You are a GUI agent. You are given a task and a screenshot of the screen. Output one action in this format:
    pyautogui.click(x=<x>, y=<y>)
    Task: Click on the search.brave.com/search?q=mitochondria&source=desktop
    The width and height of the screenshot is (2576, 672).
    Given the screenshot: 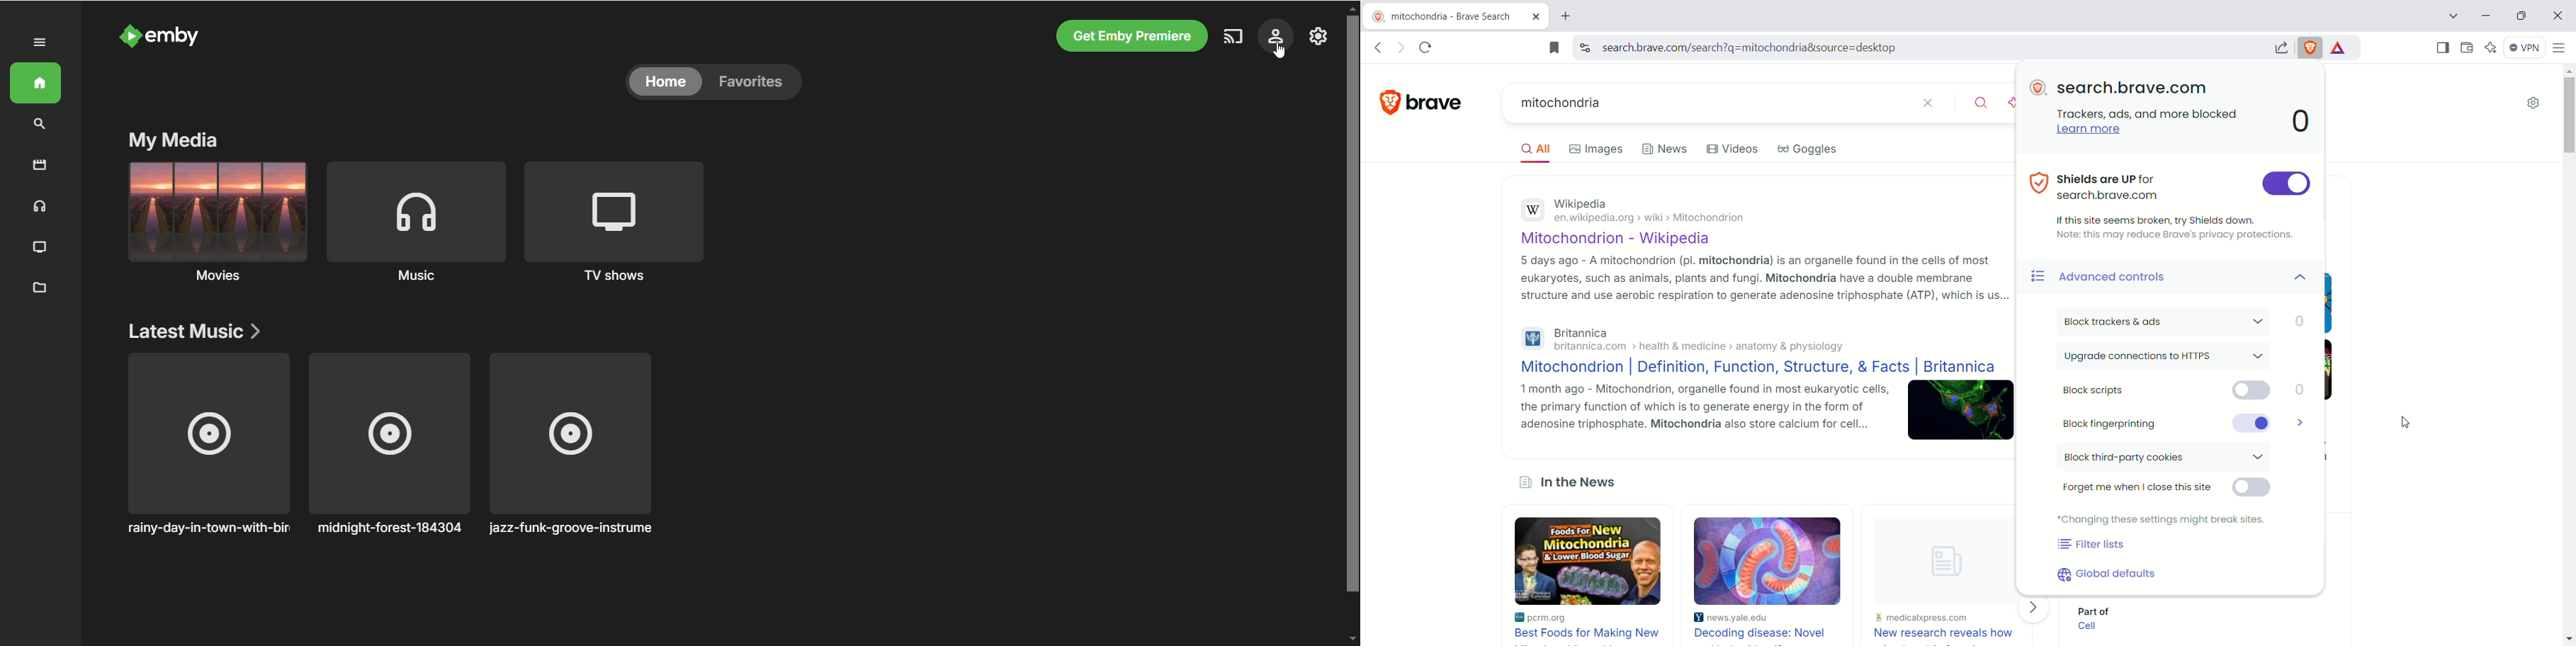 What is the action you would take?
    pyautogui.click(x=1931, y=48)
    